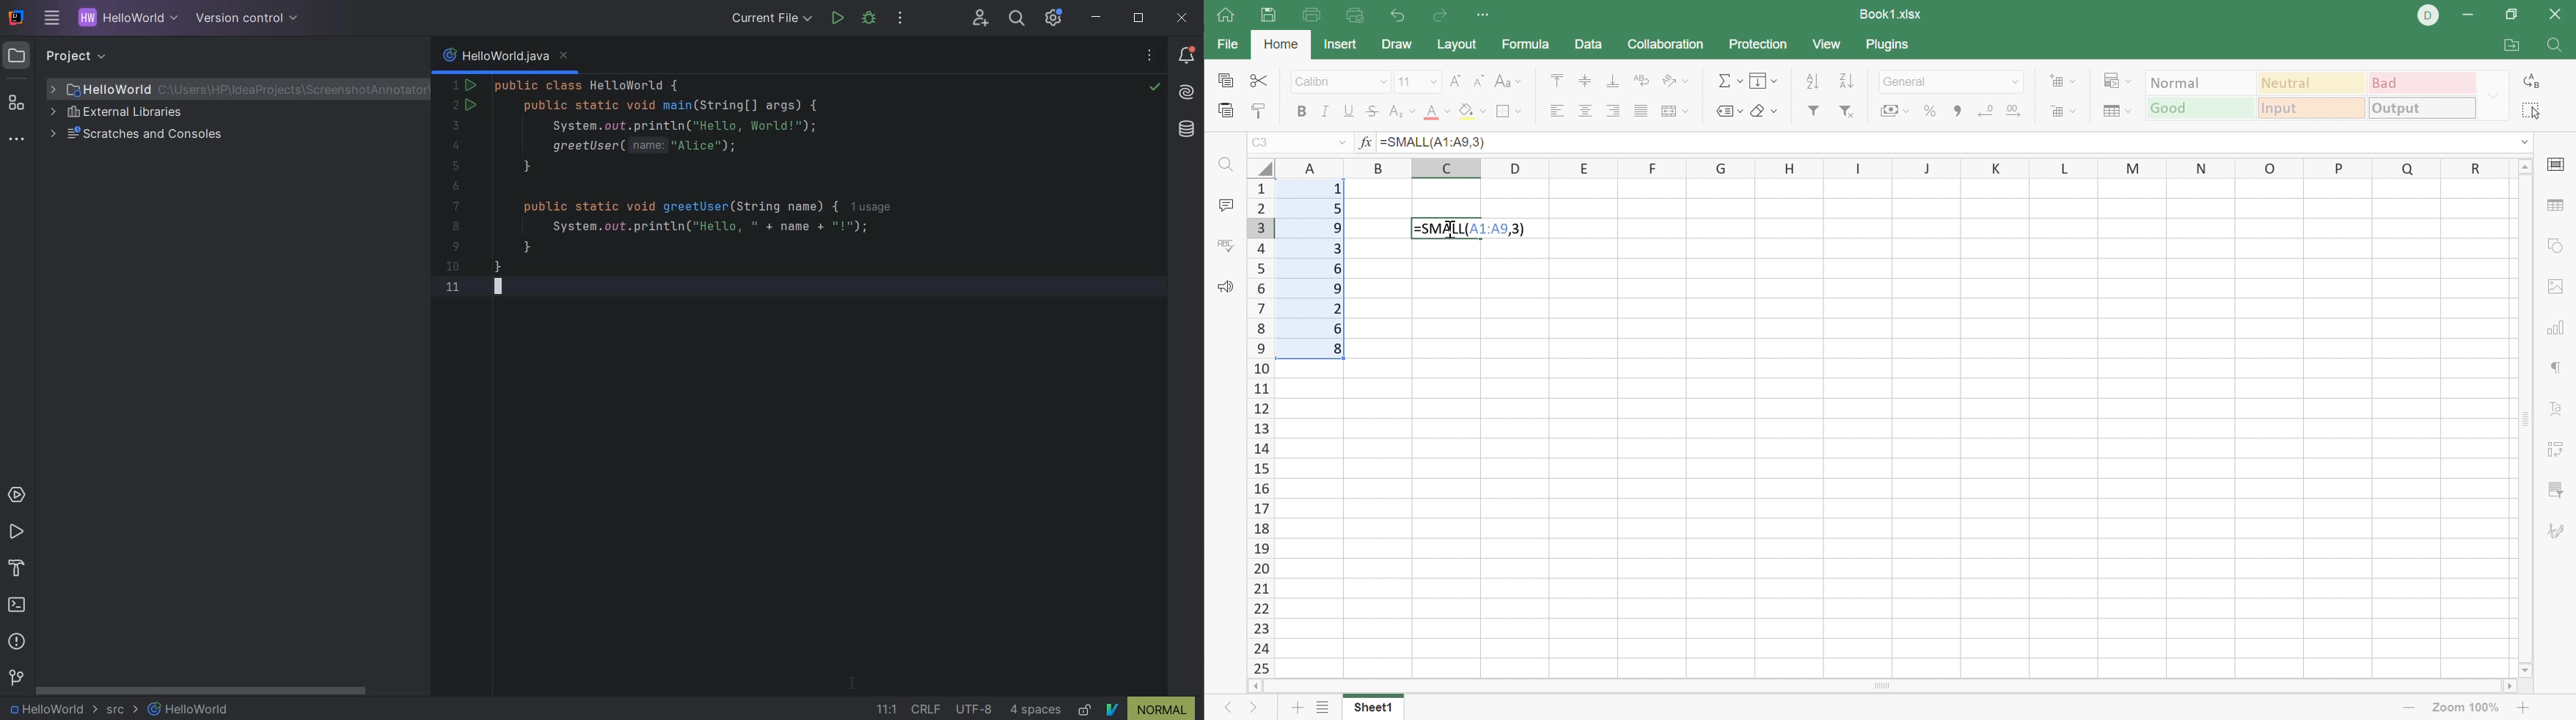 This screenshot has height=728, width=2576. What do you see at coordinates (189, 709) in the screenshot?
I see `FILE NAME` at bounding box center [189, 709].